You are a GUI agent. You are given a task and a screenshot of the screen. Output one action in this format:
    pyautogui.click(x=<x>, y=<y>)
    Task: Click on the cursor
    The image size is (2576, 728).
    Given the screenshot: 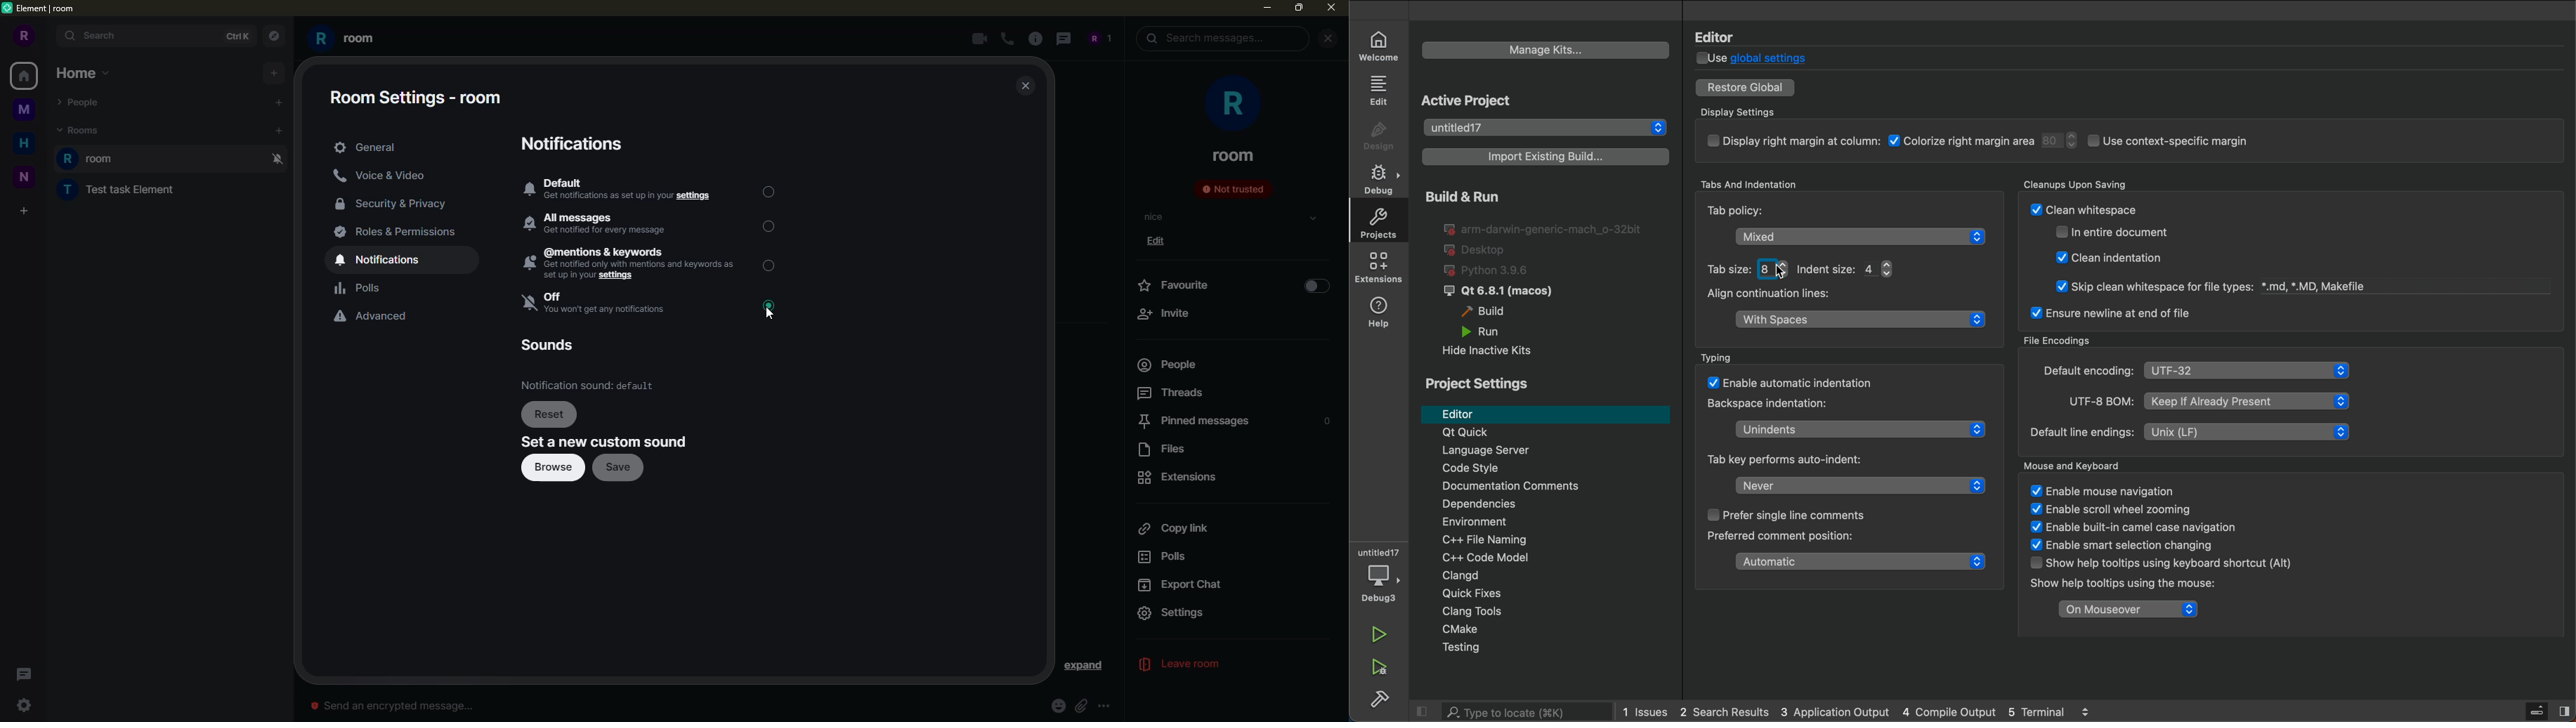 What is the action you would take?
    pyautogui.click(x=771, y=307)
    